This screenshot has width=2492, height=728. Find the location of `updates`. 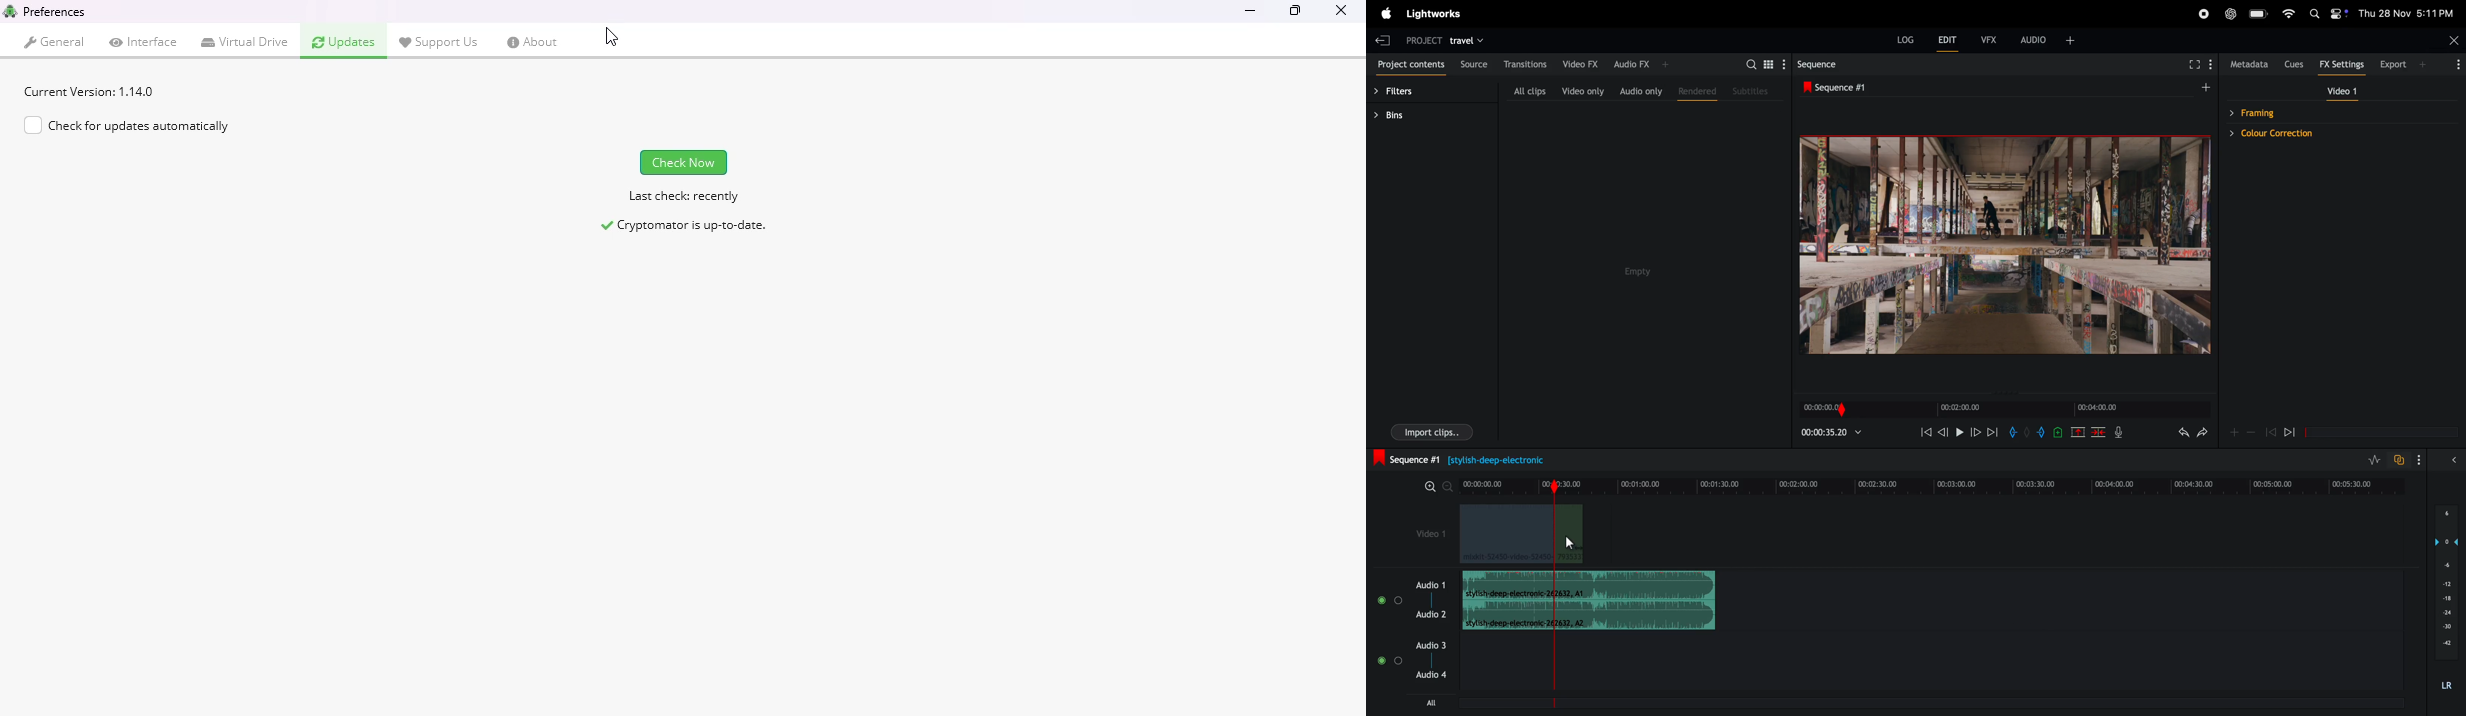

updates is located at coordinates (344, 42).